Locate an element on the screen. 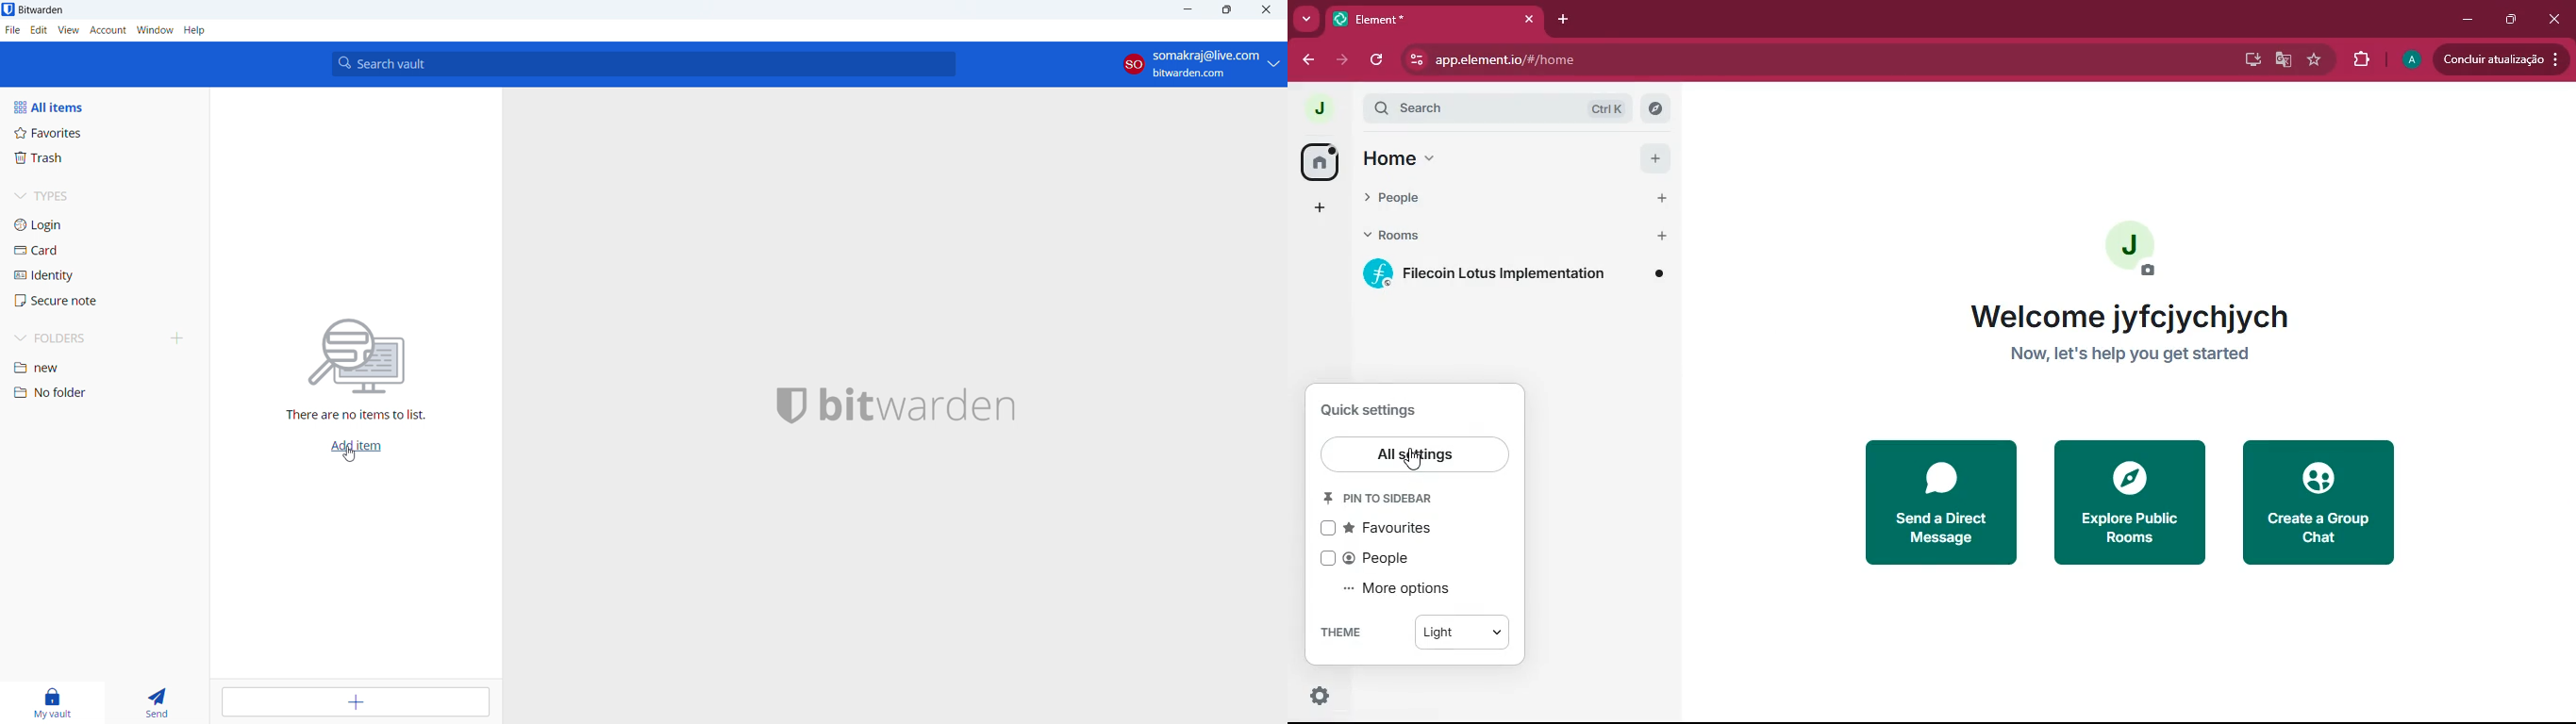 Image resolution: width=2576 pixels, height=728 pixels. profile picture is located at coordinates (2141, 247).